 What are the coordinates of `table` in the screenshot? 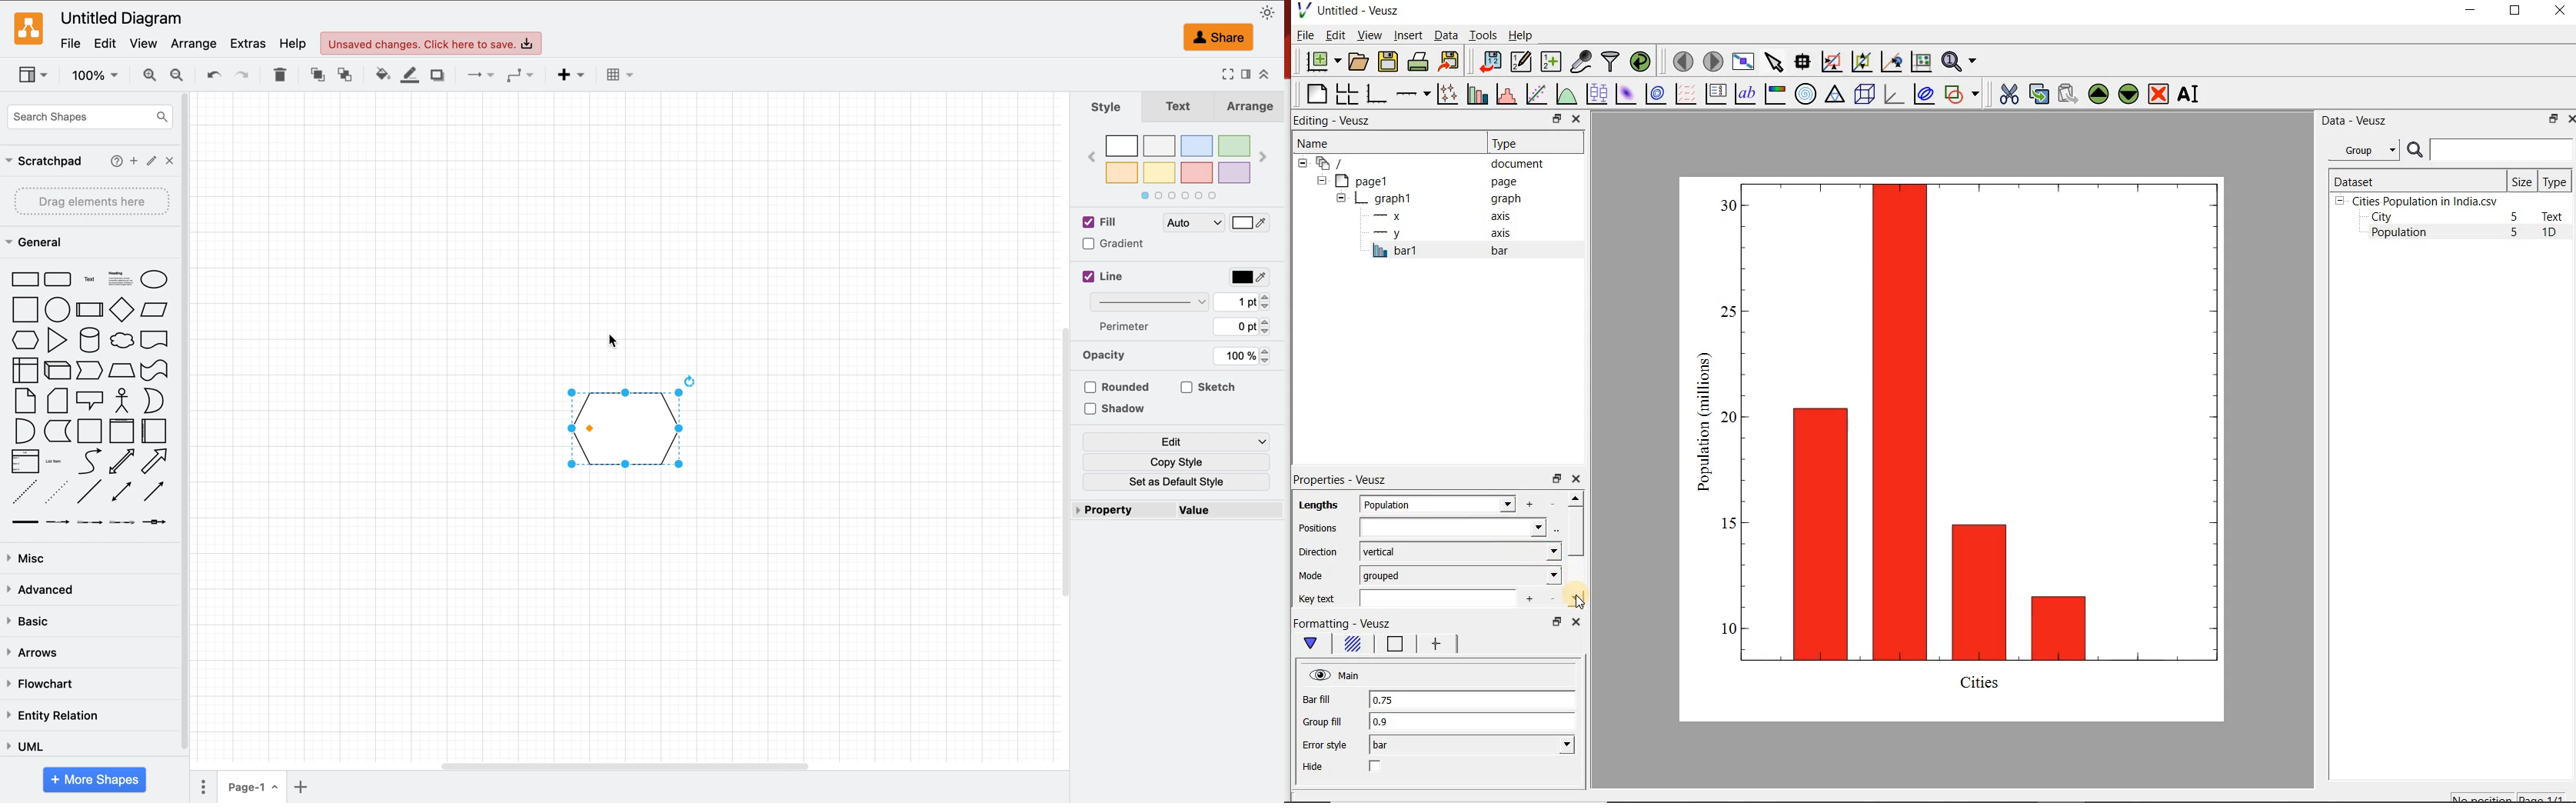 It's located at (280, 75).